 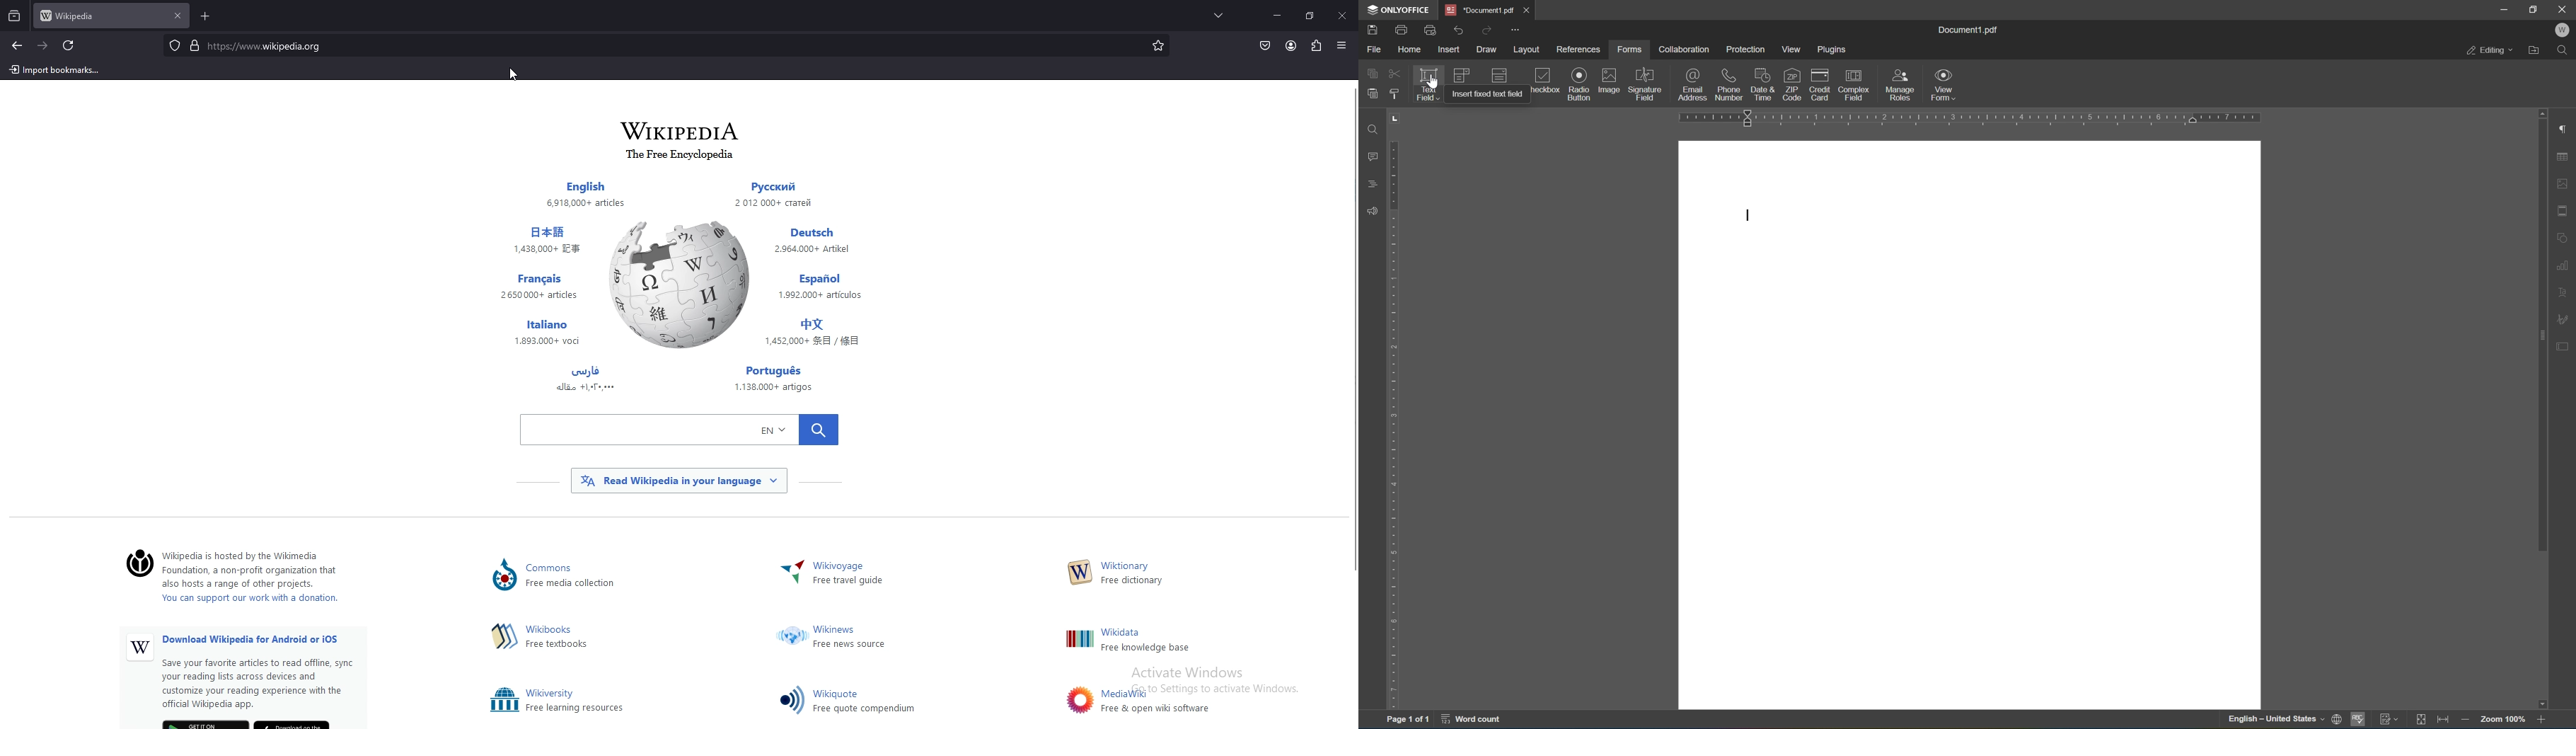 I want to click on fit to page, so click(x=2421, y=719).